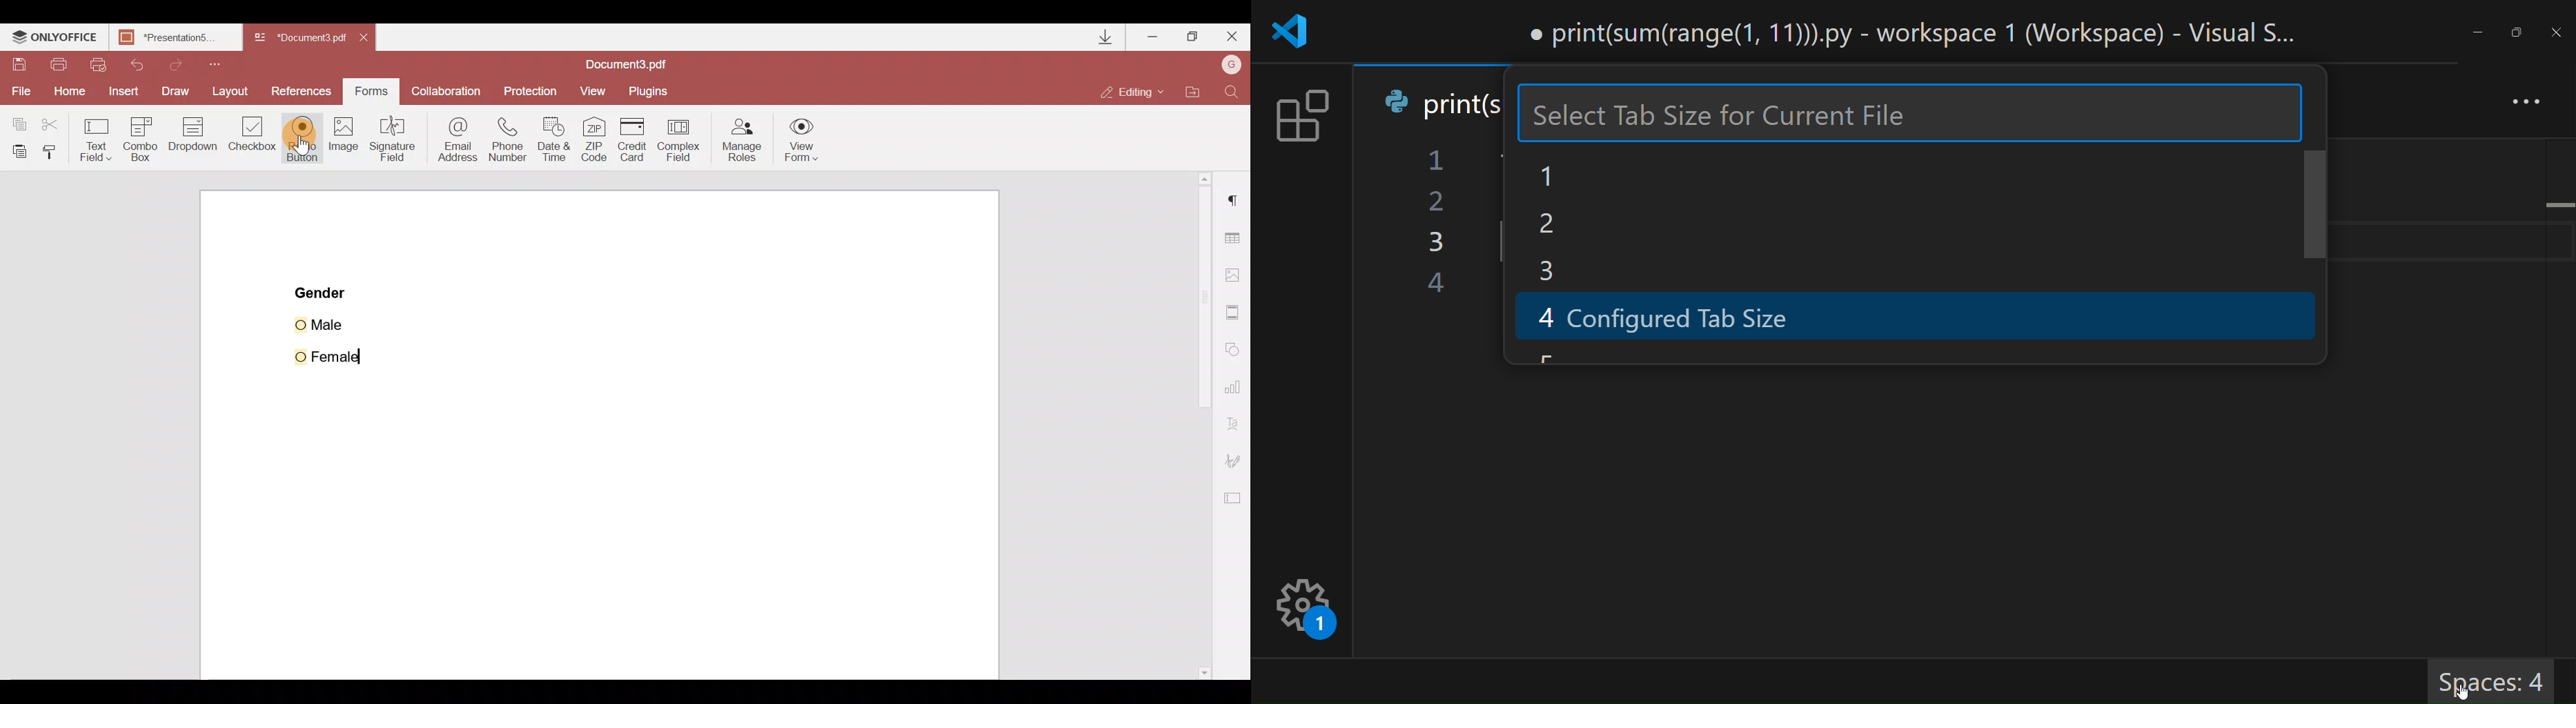 This screenshot has width=2576, height=728. I want to click on 1, so click(1569, 176).